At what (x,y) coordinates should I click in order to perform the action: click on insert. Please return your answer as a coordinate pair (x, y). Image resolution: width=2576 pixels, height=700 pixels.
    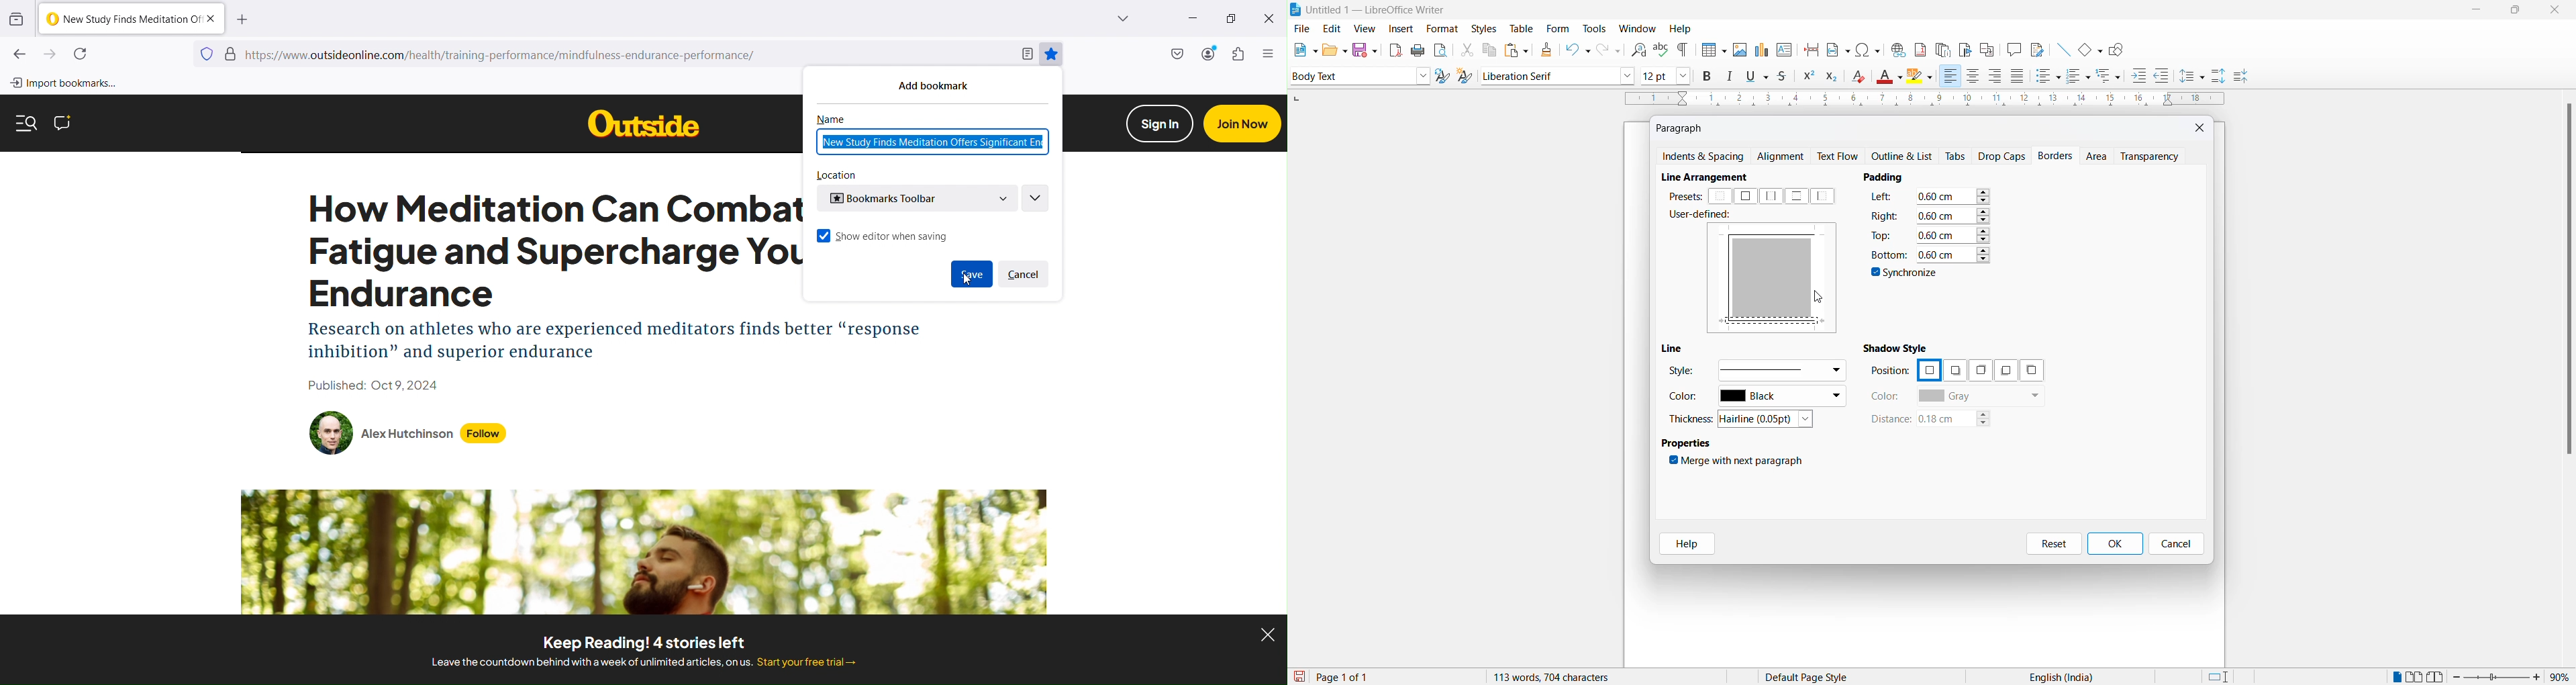
    Looking at the image, I should click on (1399, 30).